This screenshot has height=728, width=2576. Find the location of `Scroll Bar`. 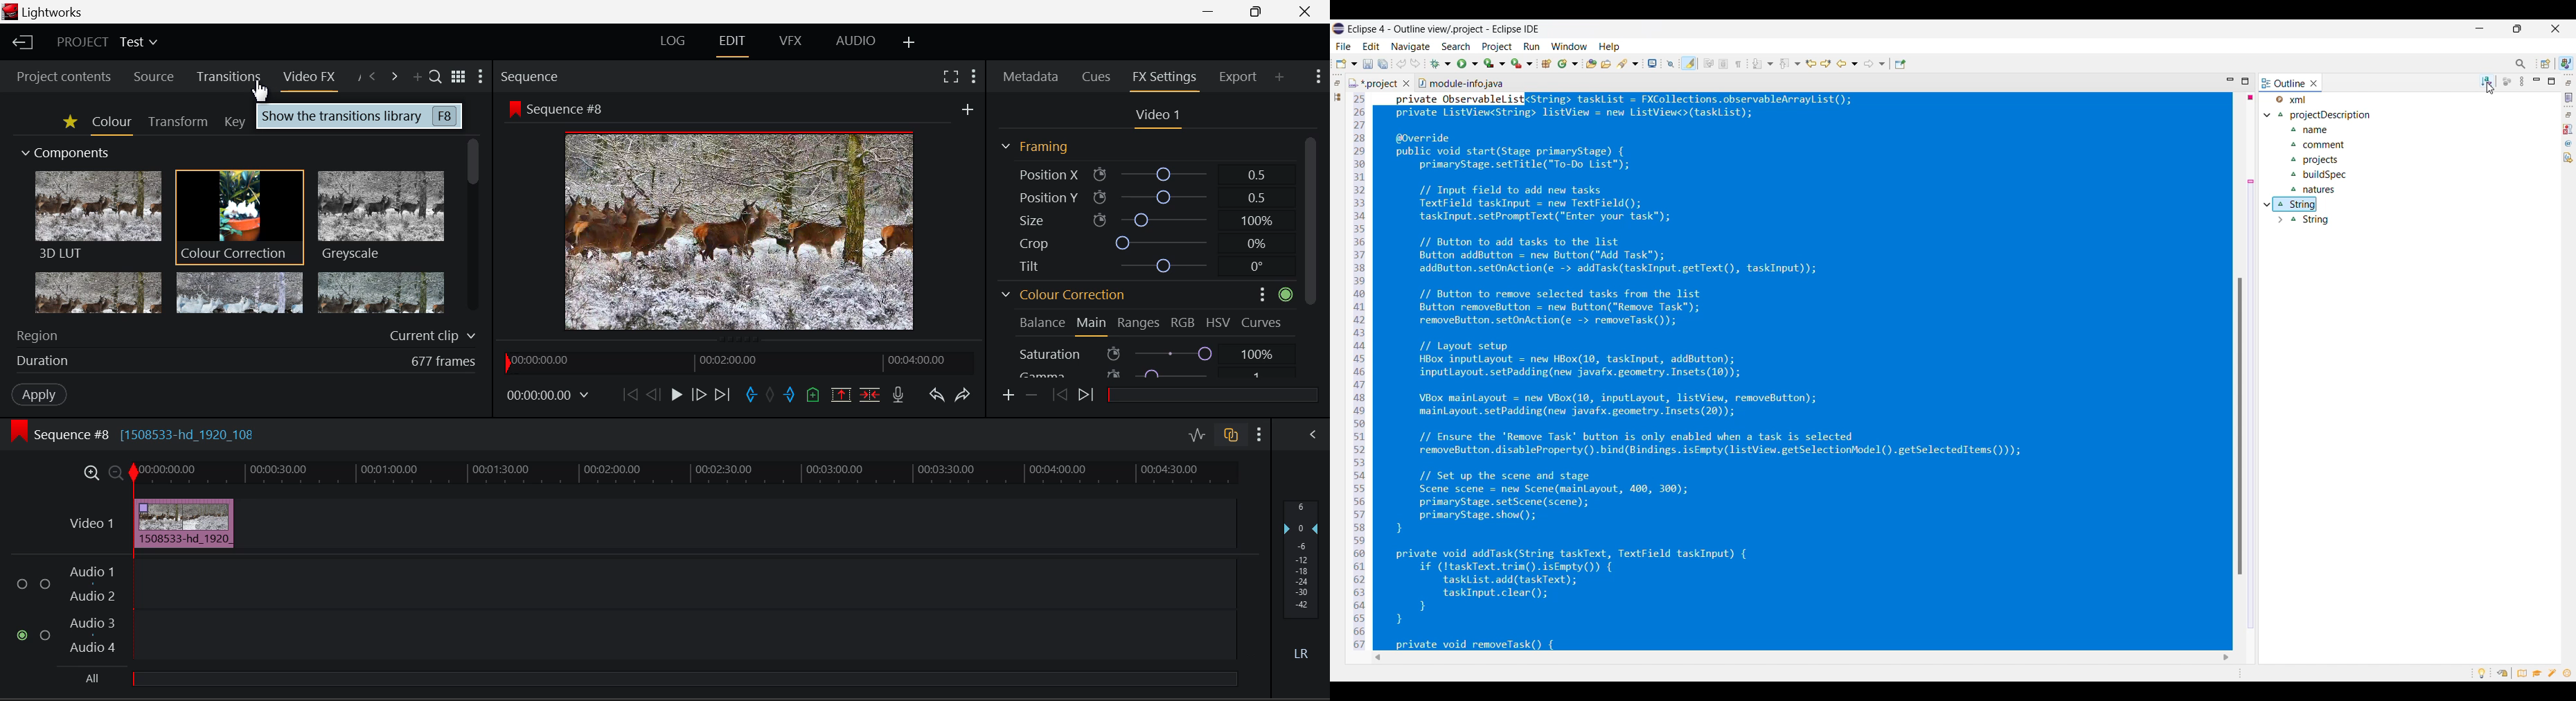

Scroll Bar is located at coordinates (474, 231).